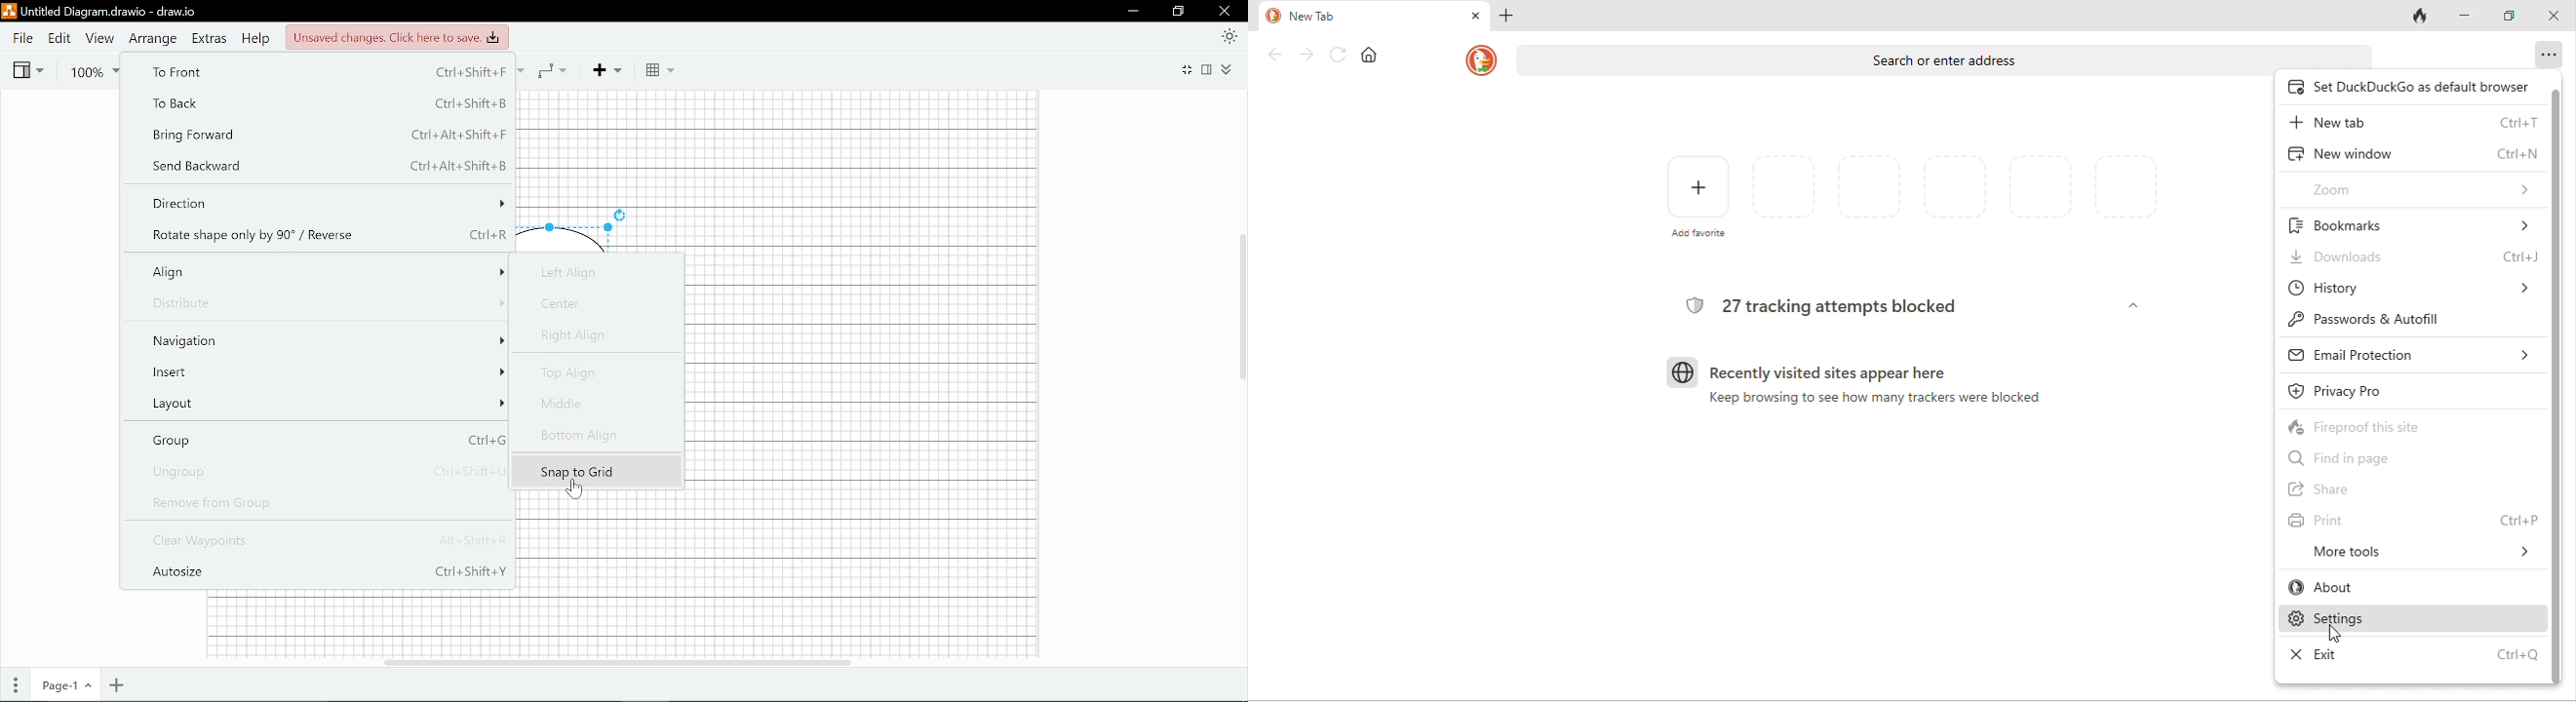 The width and height of the screenshot is (2576, 728). Describe the element at coordinates (2412, 289) in the screenshot. I see `history` at that location.